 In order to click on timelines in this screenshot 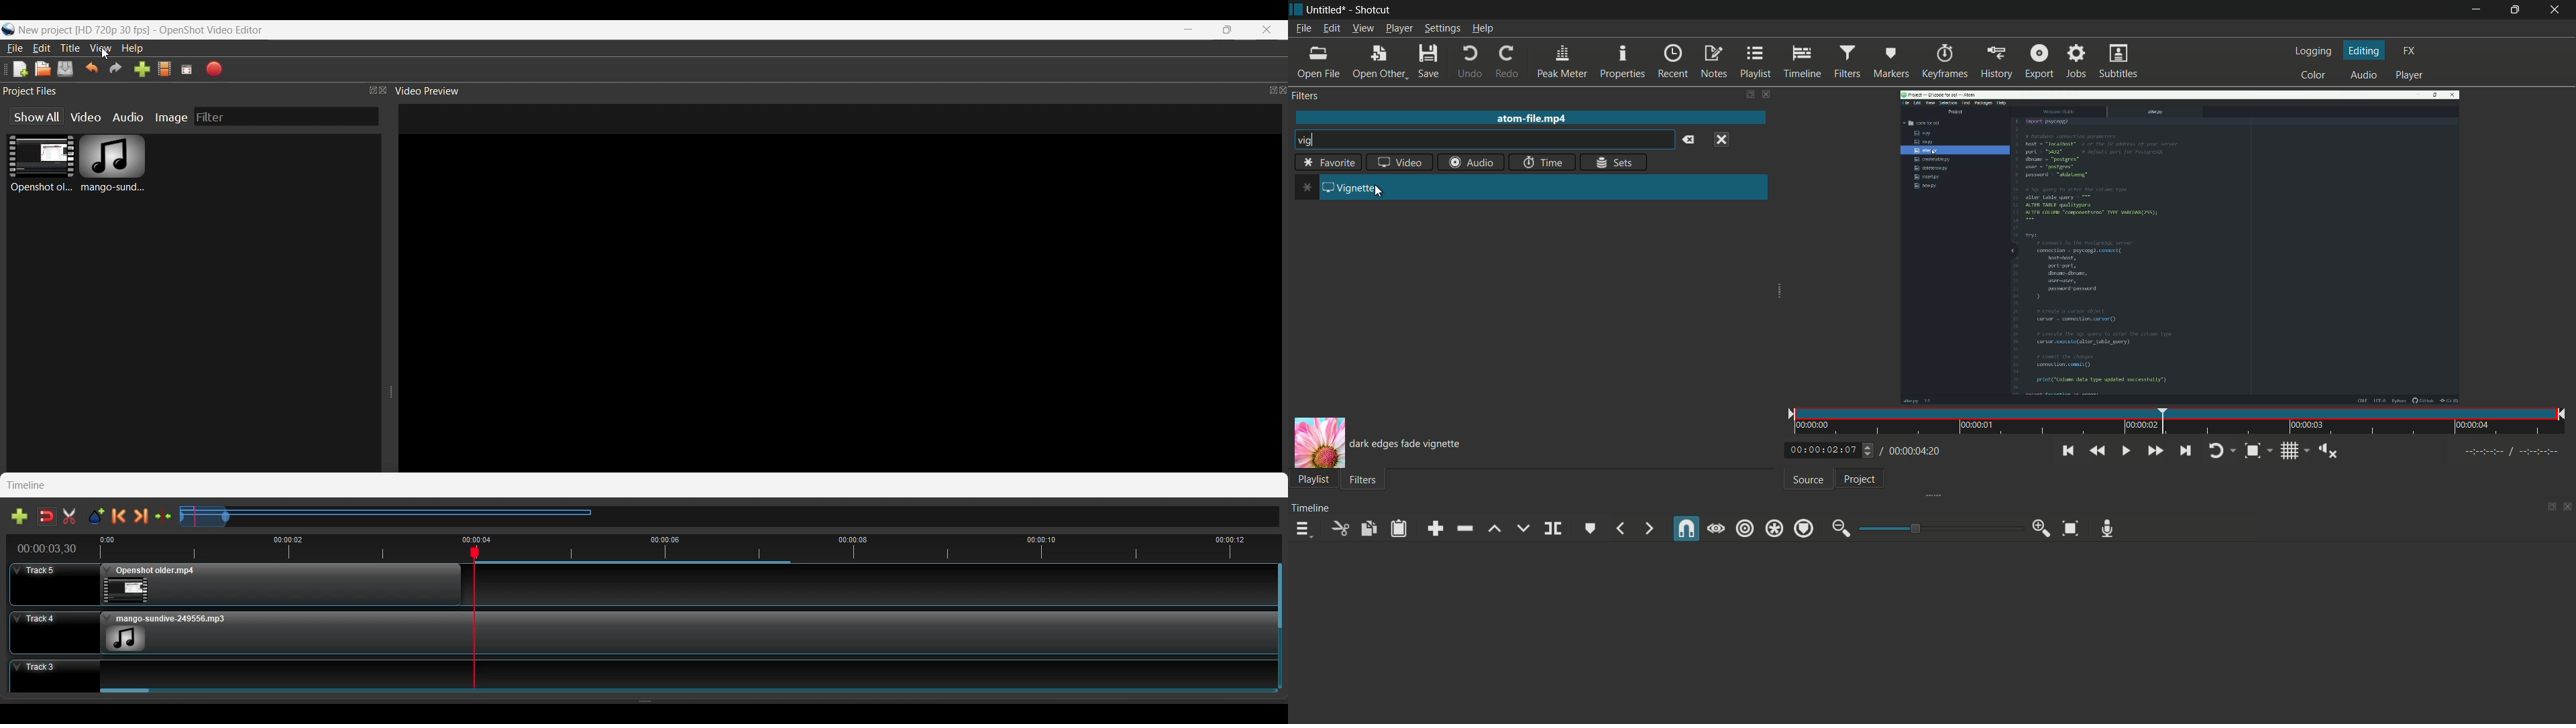, I will do `click(1802, 63)`.